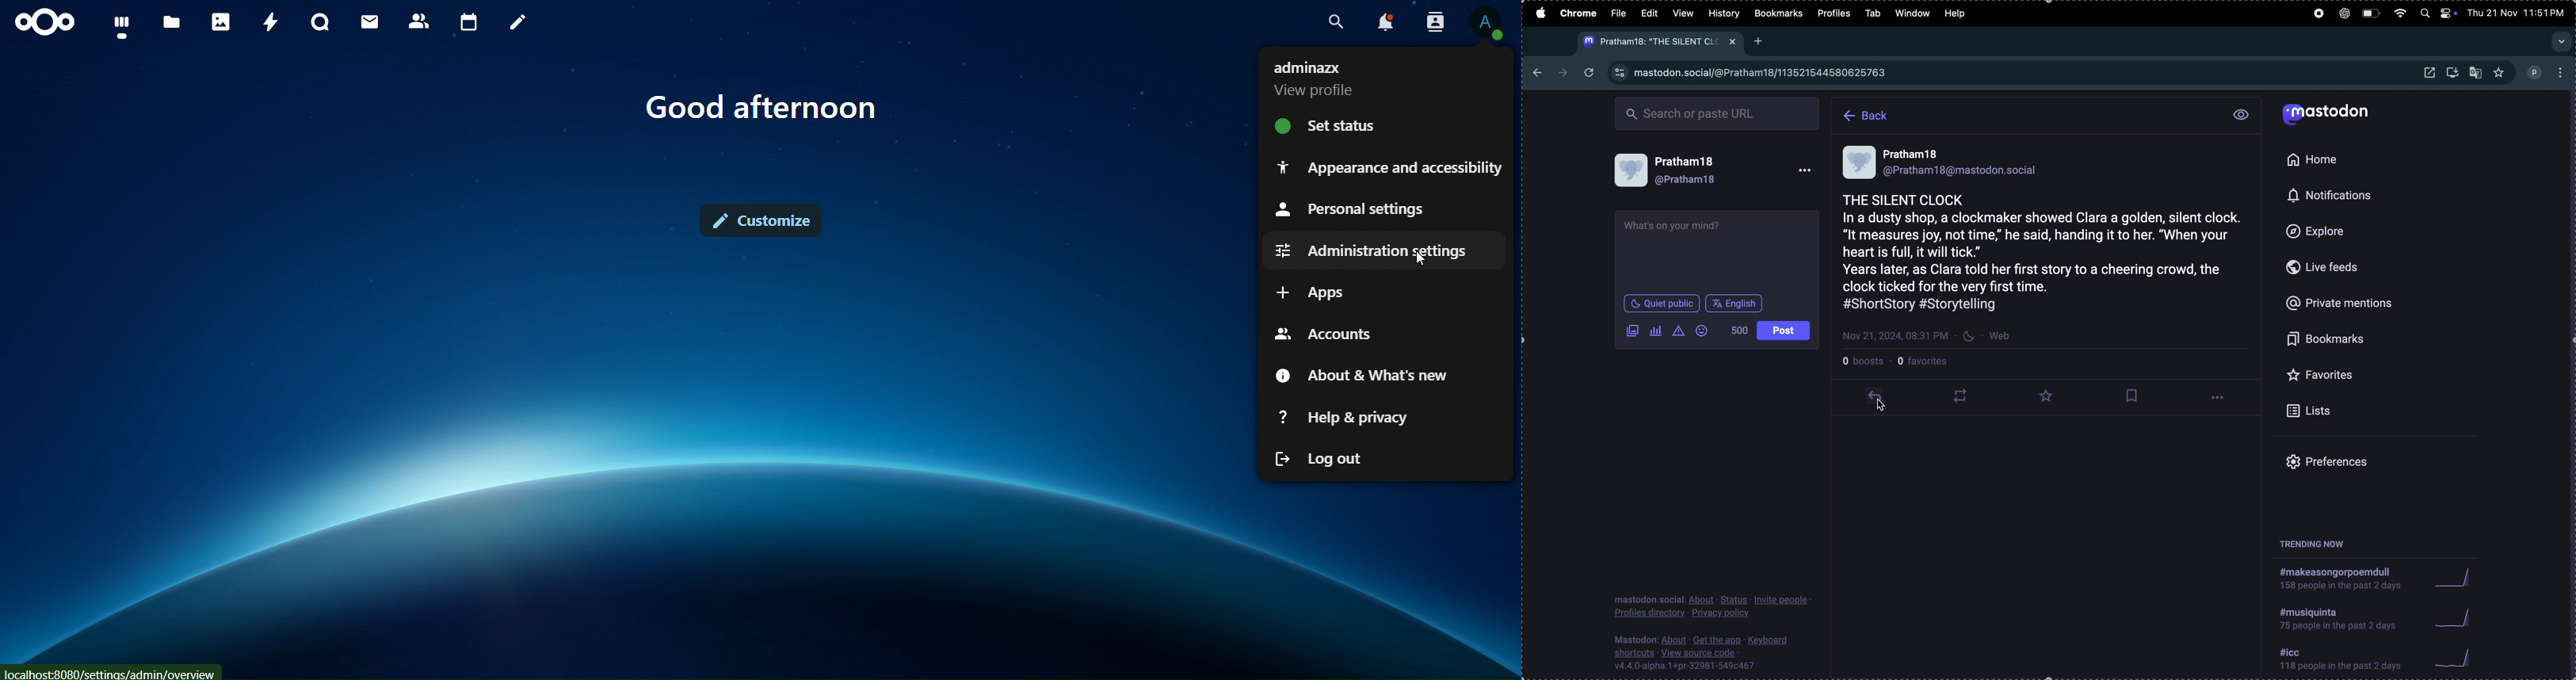 Image resolution: width=2576 pixels, height=700 pixels. I want to click on textbox, so click(1713, 252).